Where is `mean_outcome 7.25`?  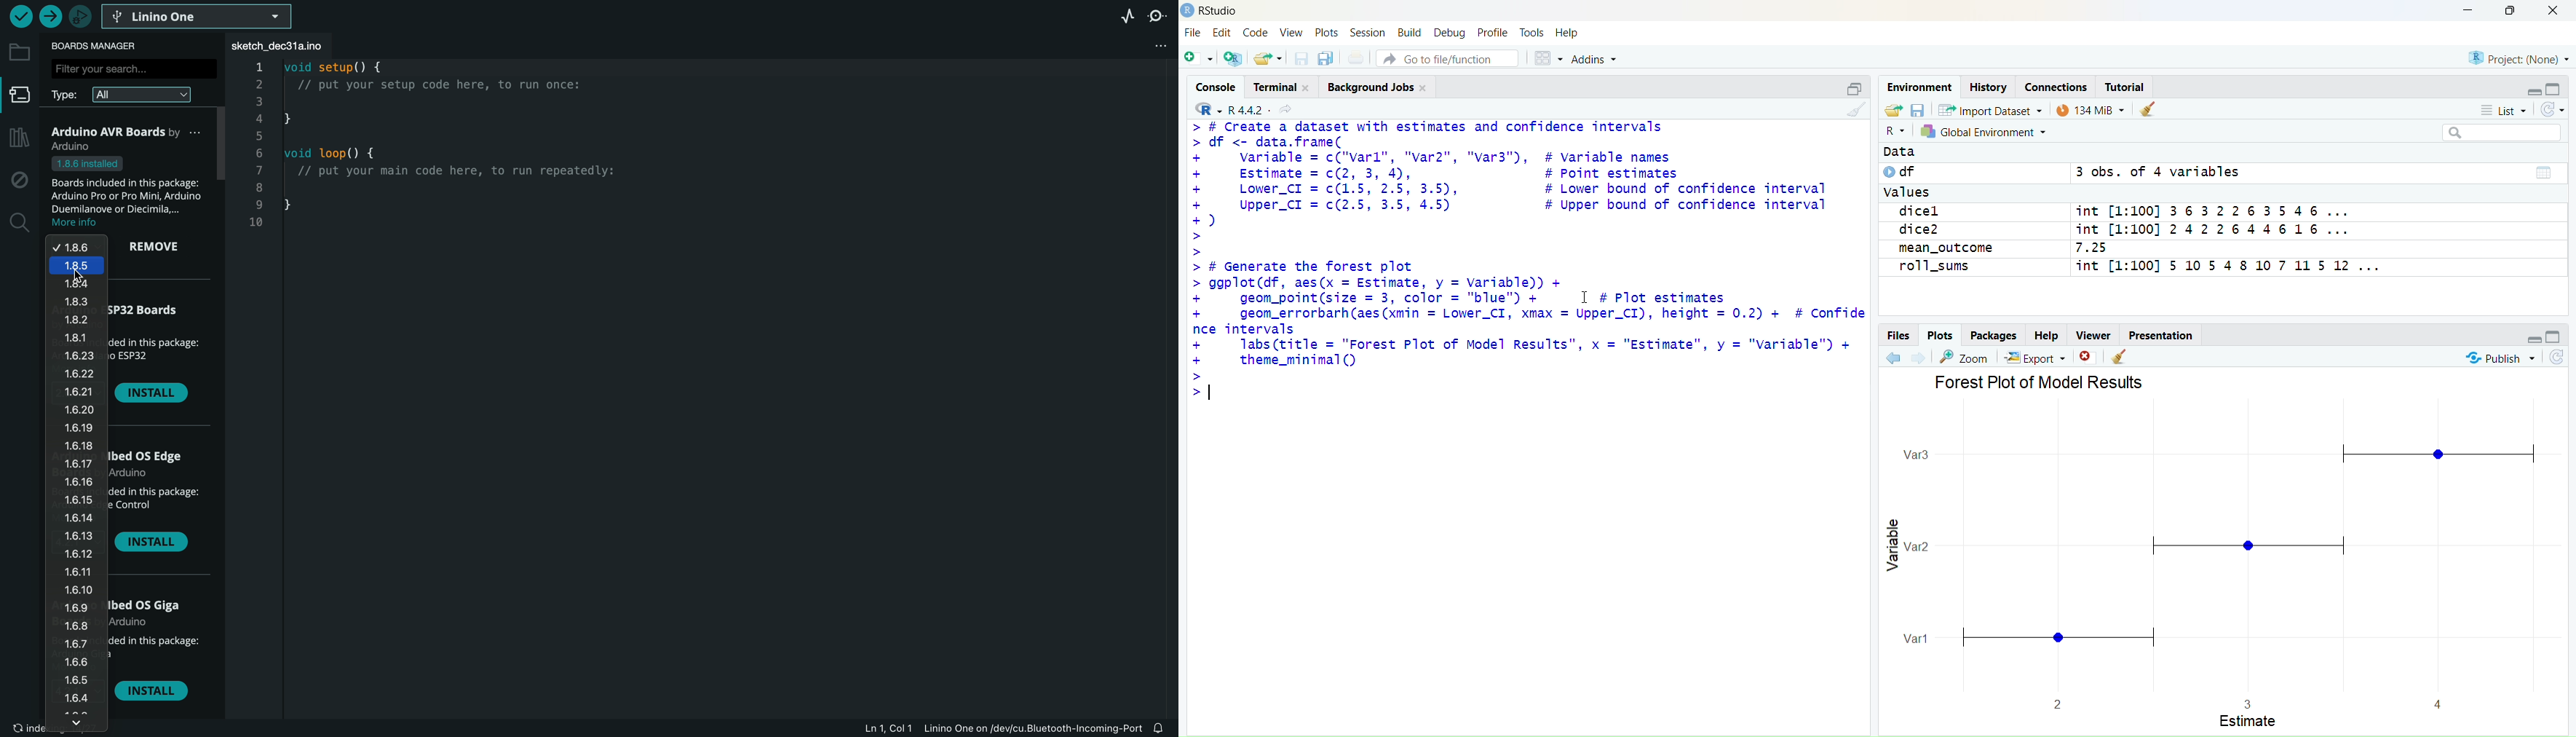
mean_outcome 7.25 is located at coordinates (2000, 248).